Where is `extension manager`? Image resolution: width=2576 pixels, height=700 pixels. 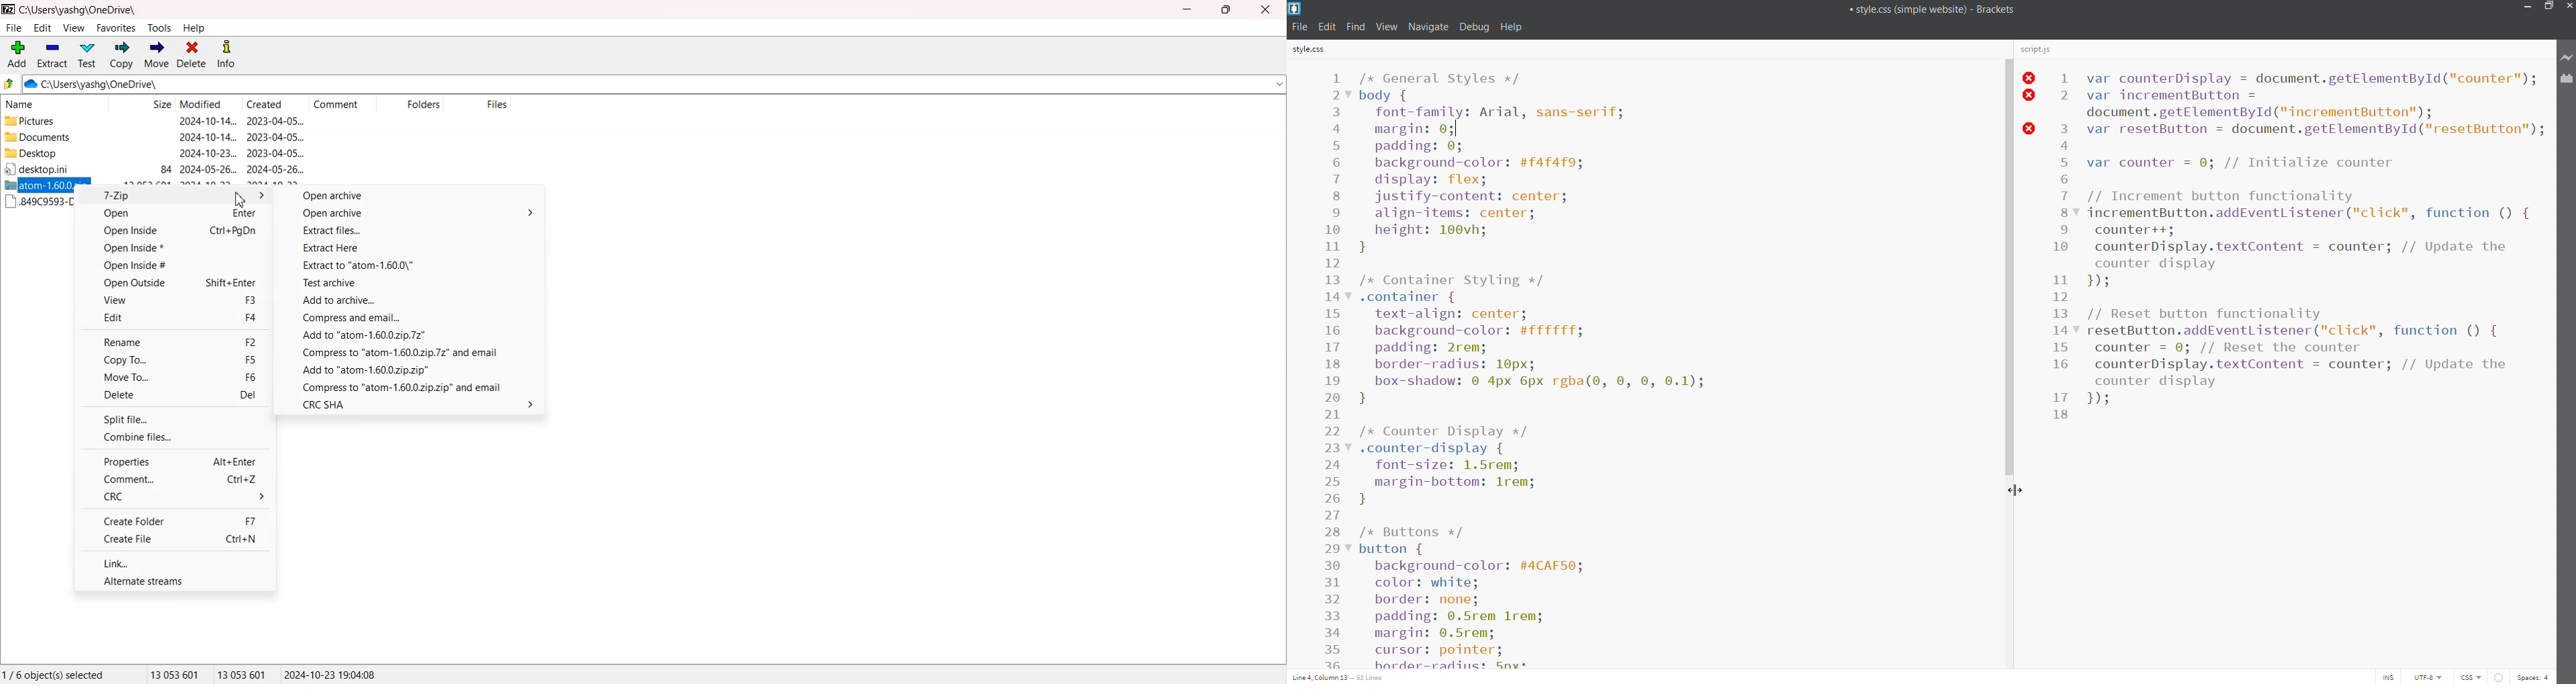 extension manager is located at coordinates (2565, 80).